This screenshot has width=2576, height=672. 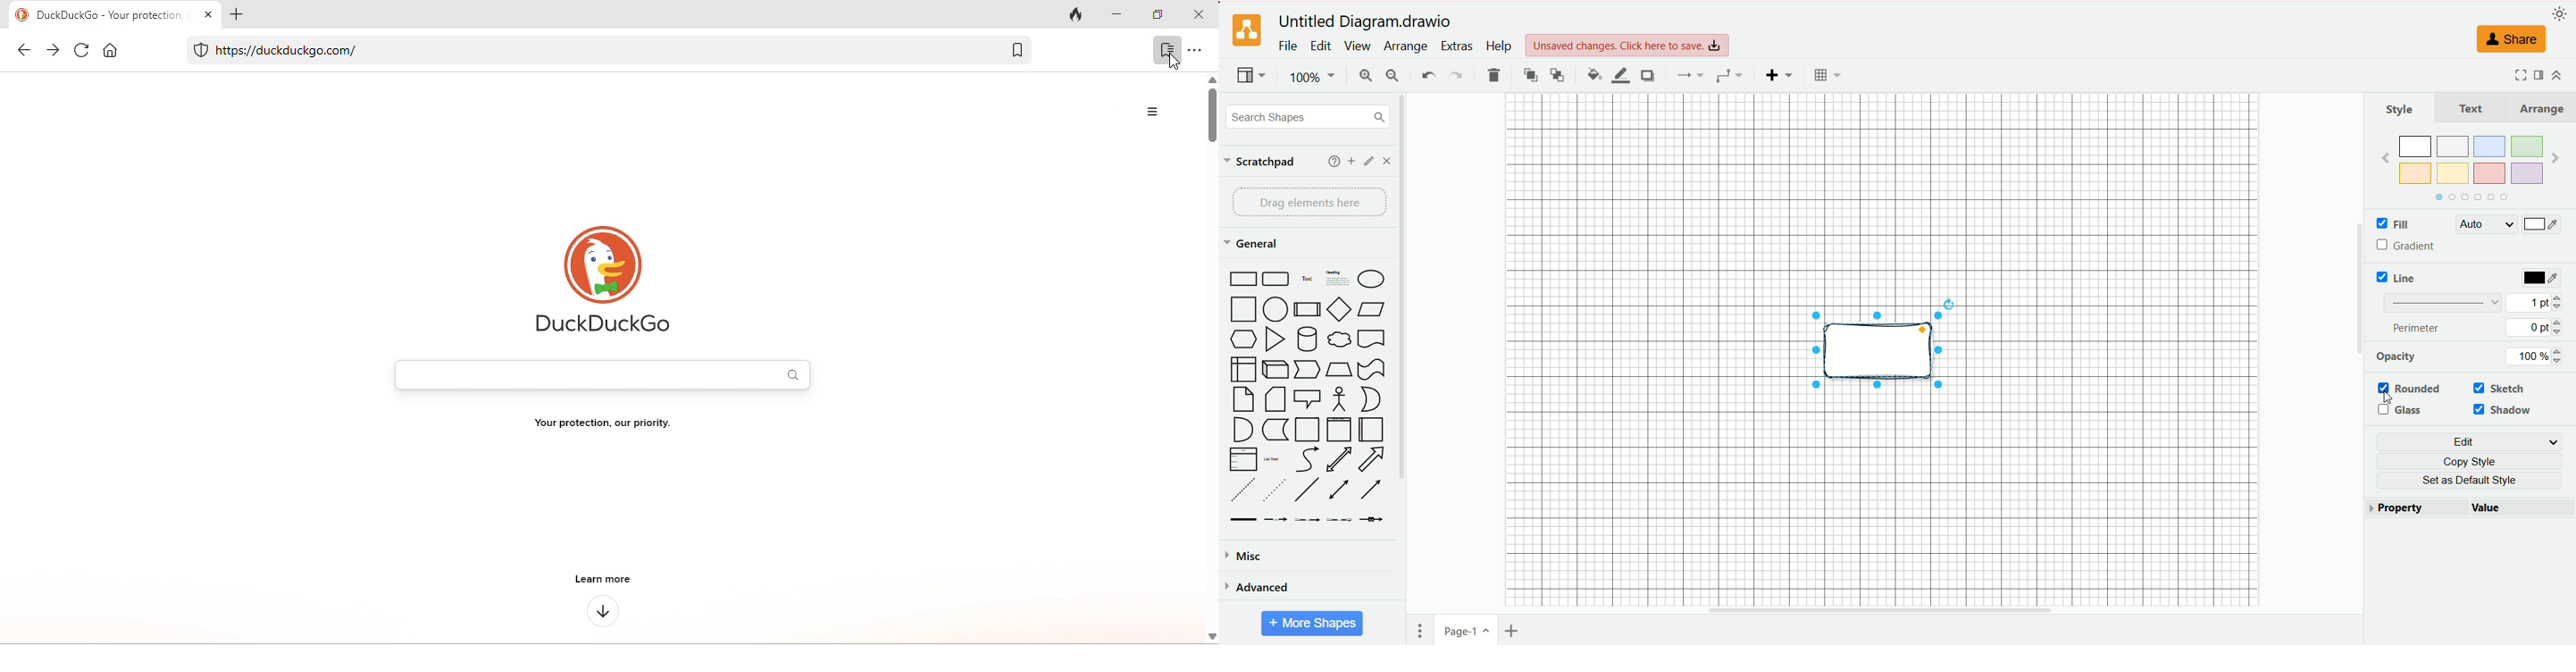 I want to click on forward, so click(x=52, y=50).